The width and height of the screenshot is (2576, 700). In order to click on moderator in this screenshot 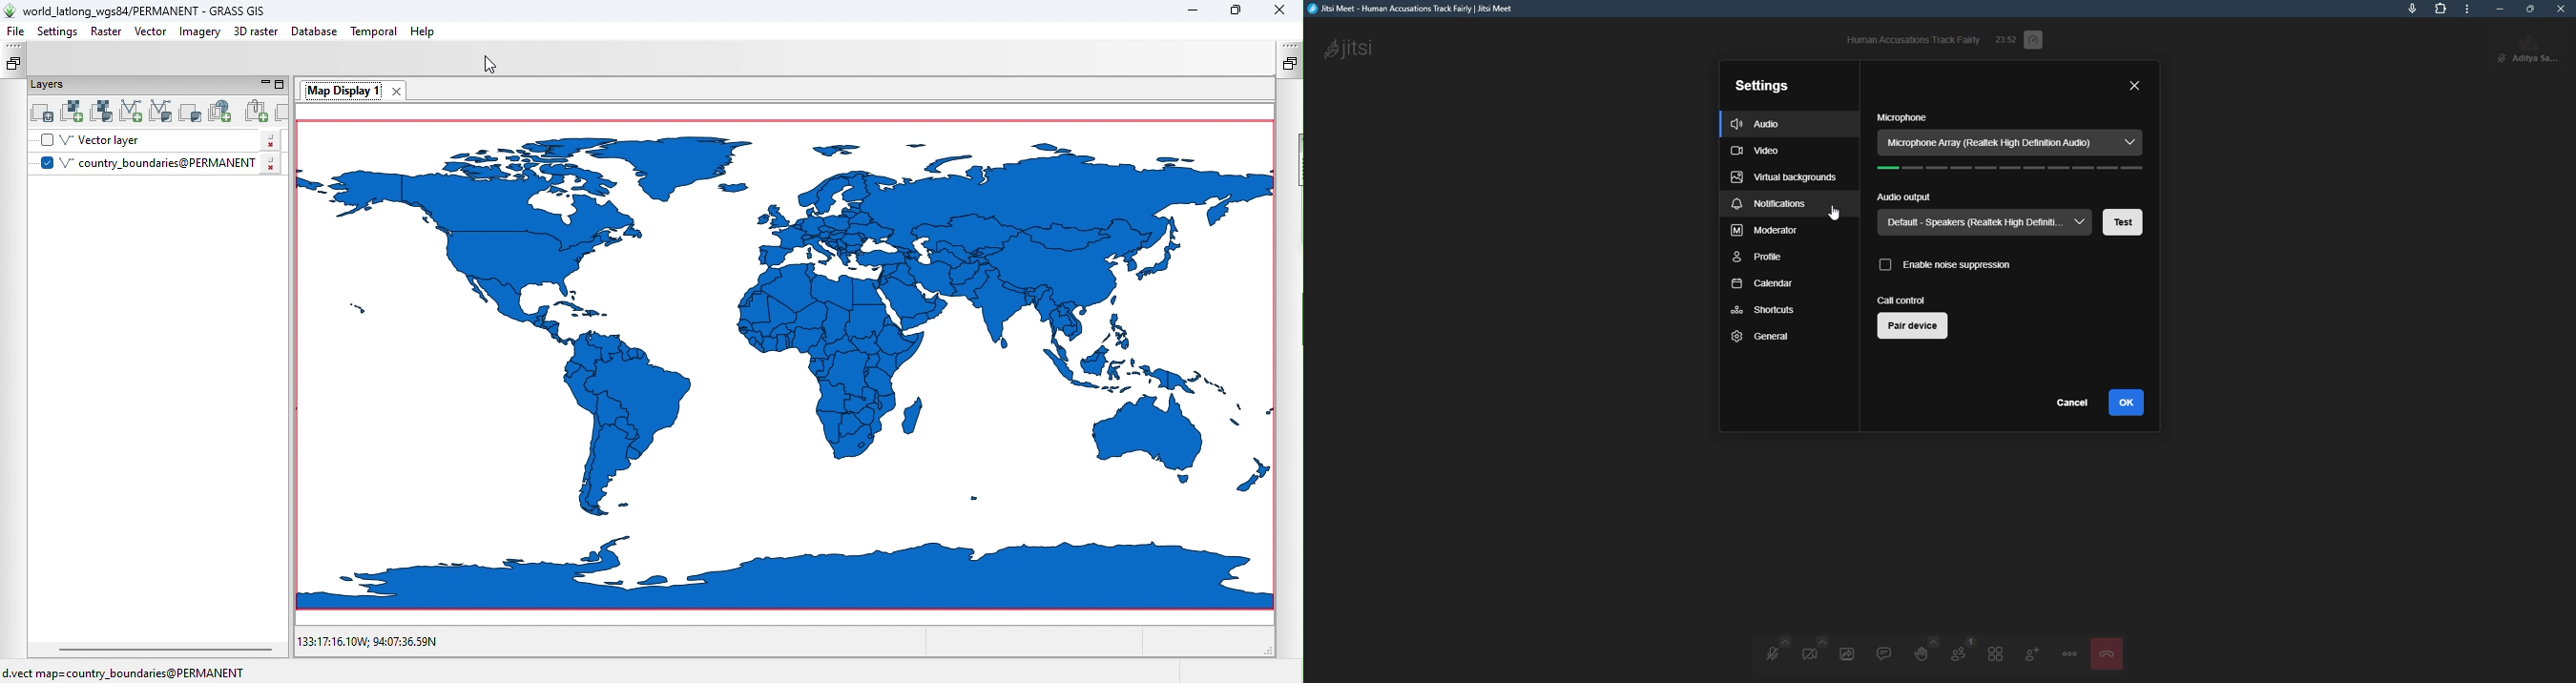, I will do `click(1766, 230)`.